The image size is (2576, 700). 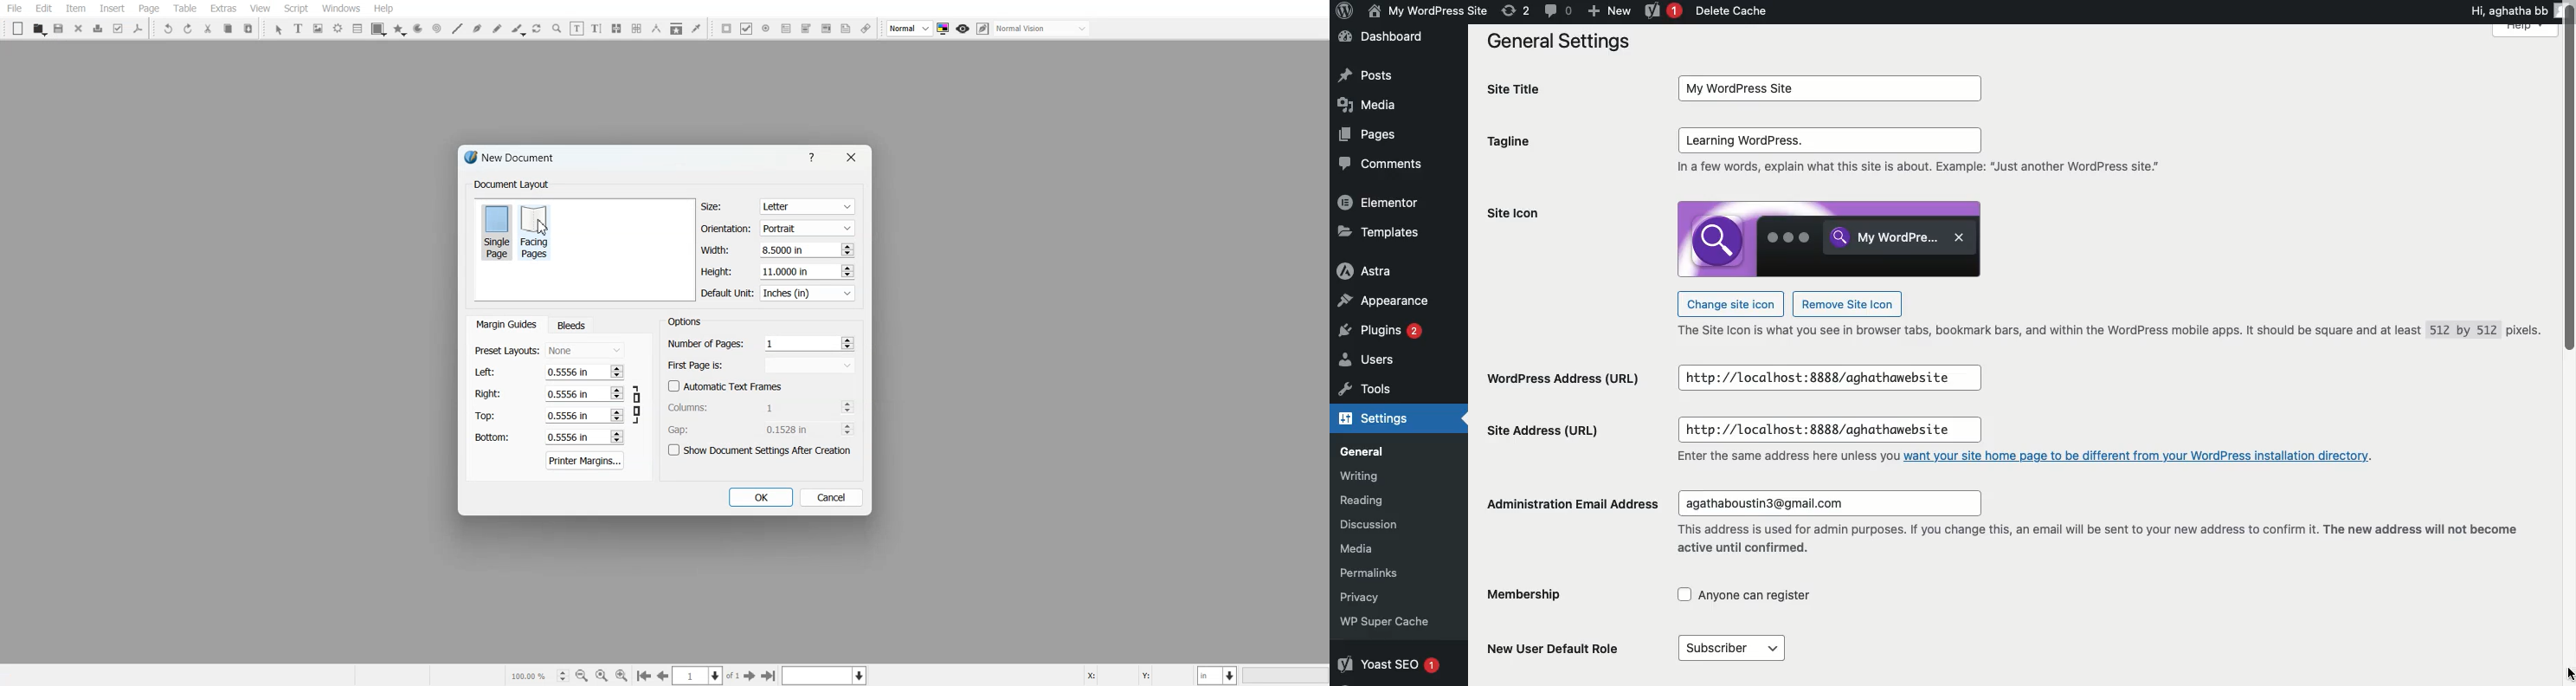 I want to click on View, so click(x=260, y=8).